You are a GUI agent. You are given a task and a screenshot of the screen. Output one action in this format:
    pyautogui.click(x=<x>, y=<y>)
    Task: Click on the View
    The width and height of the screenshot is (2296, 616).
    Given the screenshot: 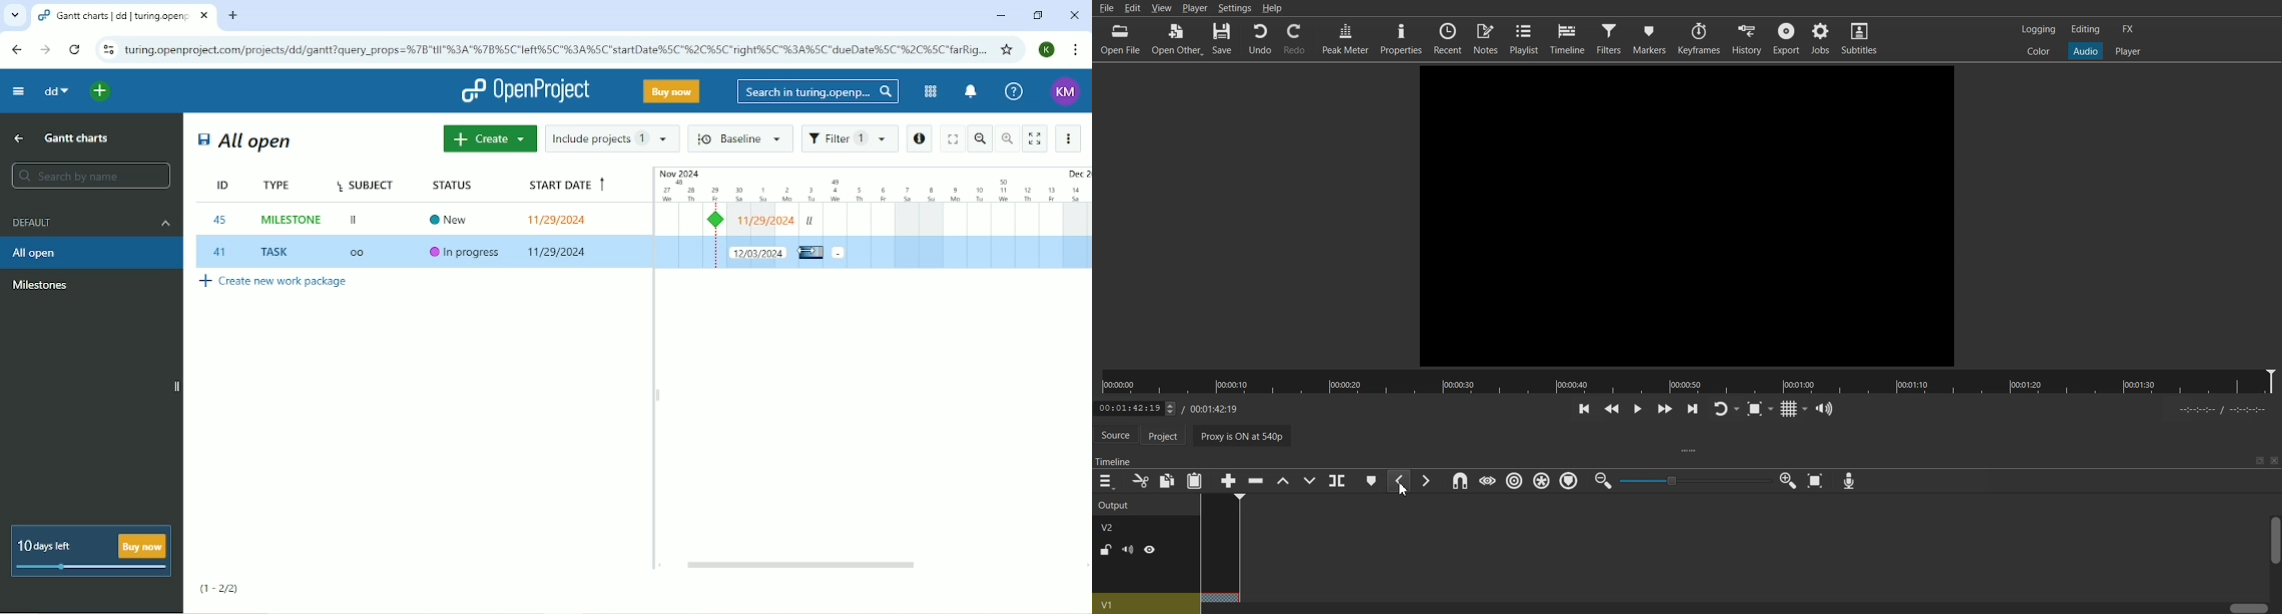 What is the action you would take?
    pyautogui.click(x=1162, y=7)
    